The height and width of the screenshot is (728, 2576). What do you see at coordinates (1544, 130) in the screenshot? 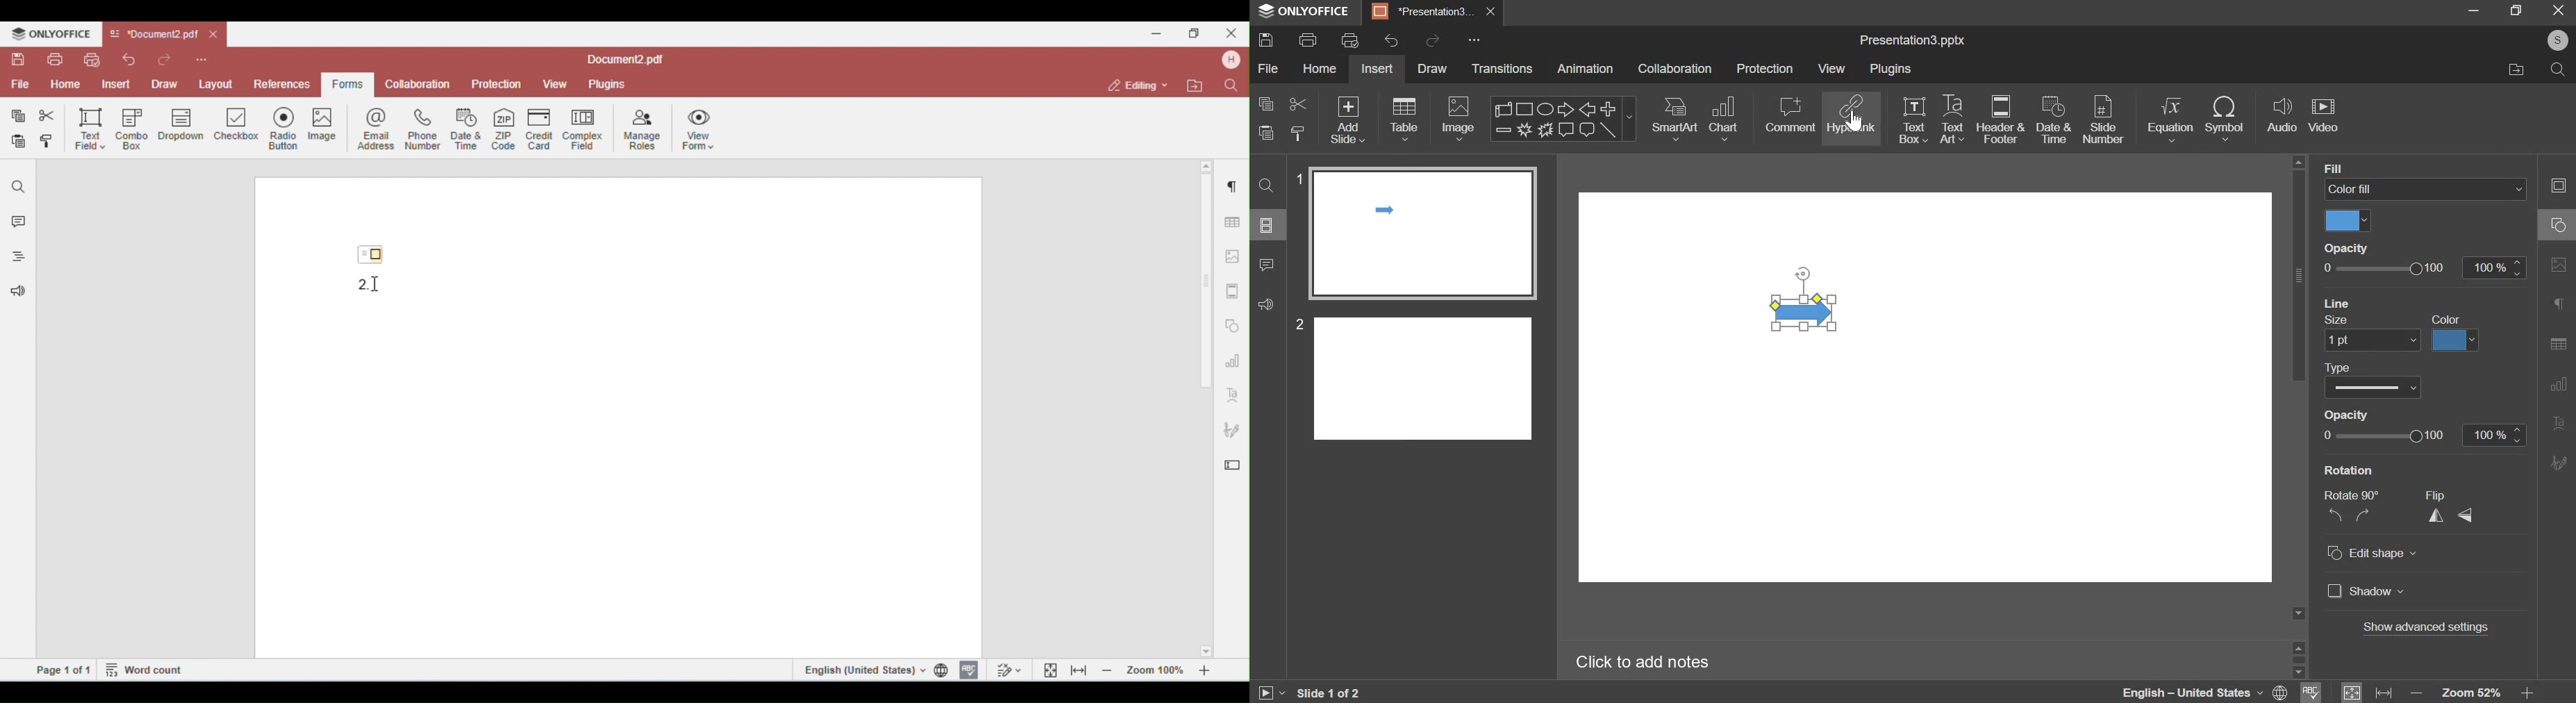
I see `explosion 2` at bounding box center [1544, 130].